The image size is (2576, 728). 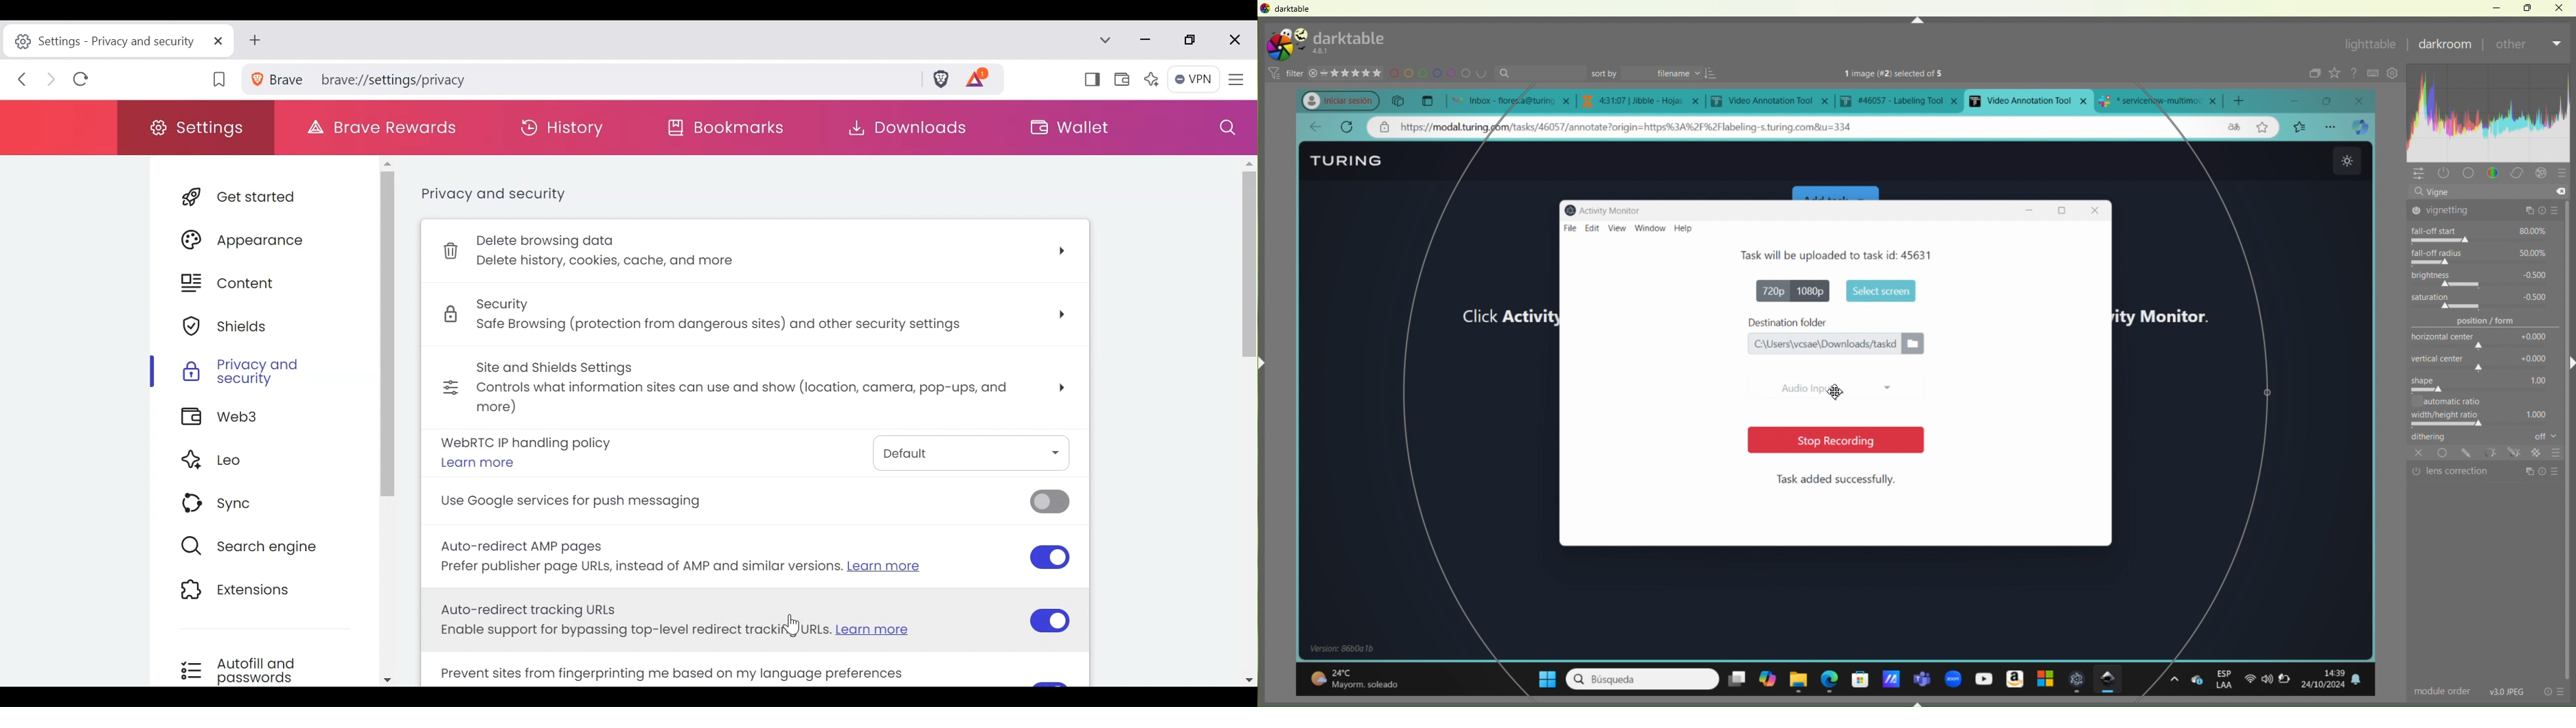 What do you see at coordinates (2558, 8) in the screenshot?
I see `Close` at bounding box center [2558, 8].